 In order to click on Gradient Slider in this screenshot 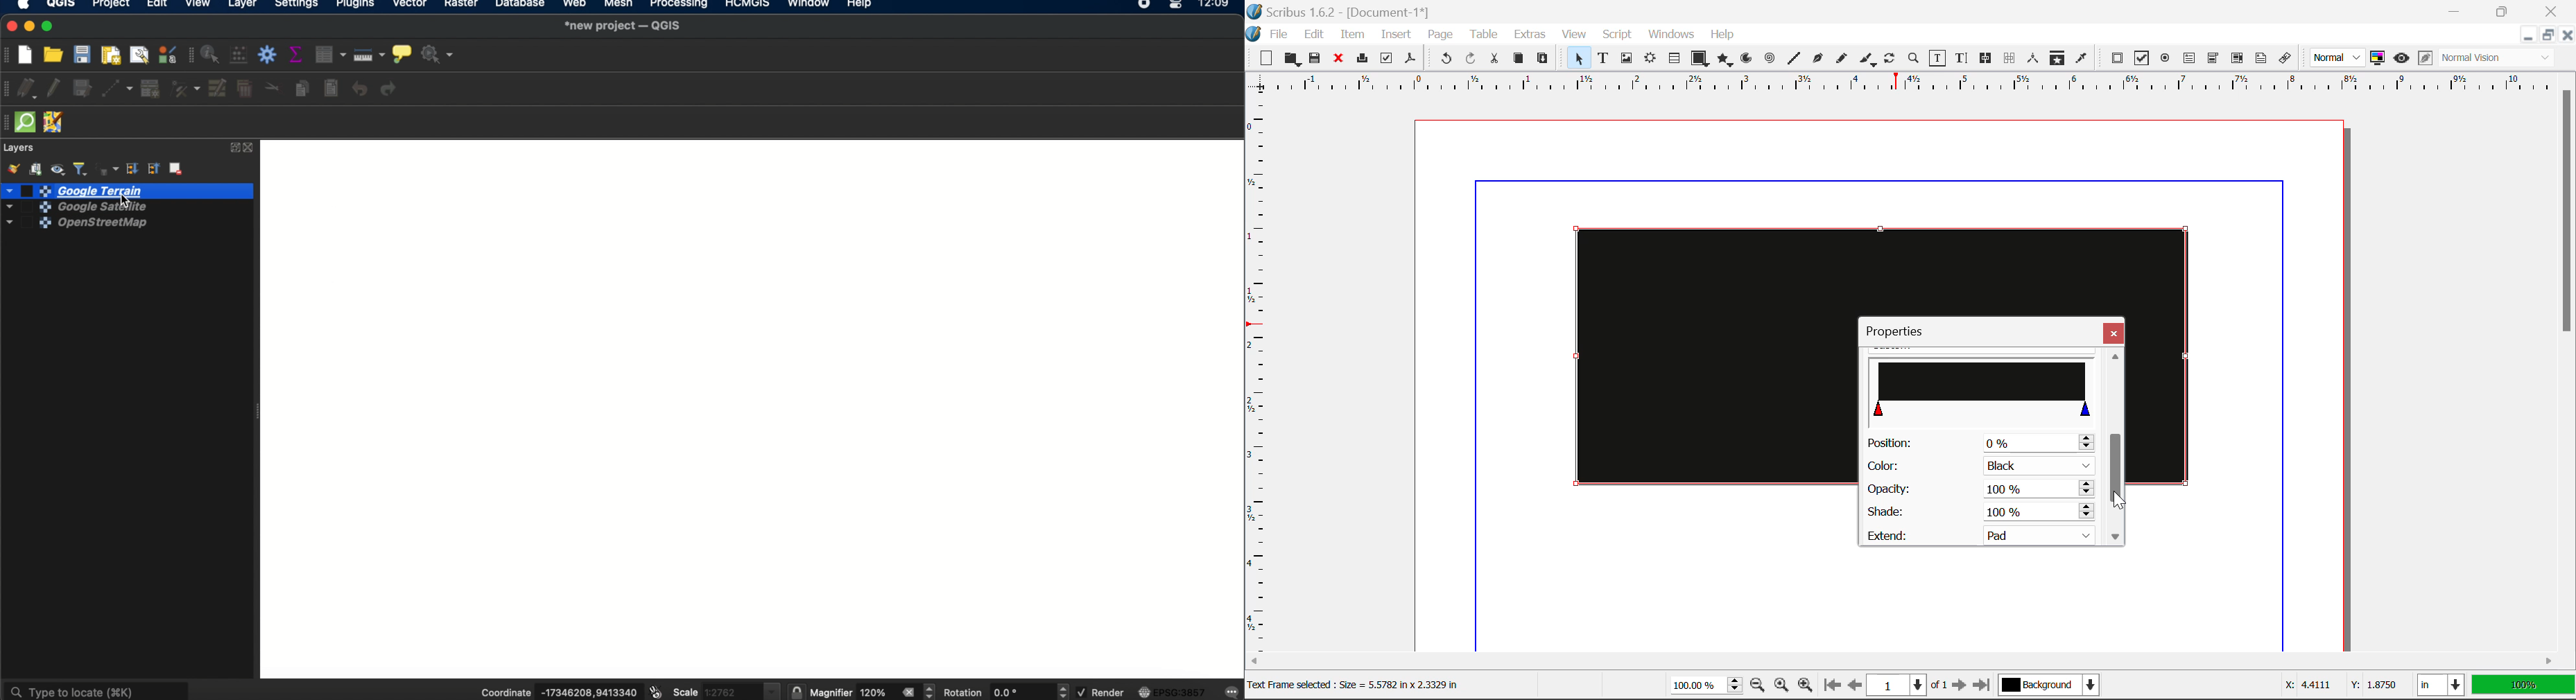, I will do `click(1984, 387)`.